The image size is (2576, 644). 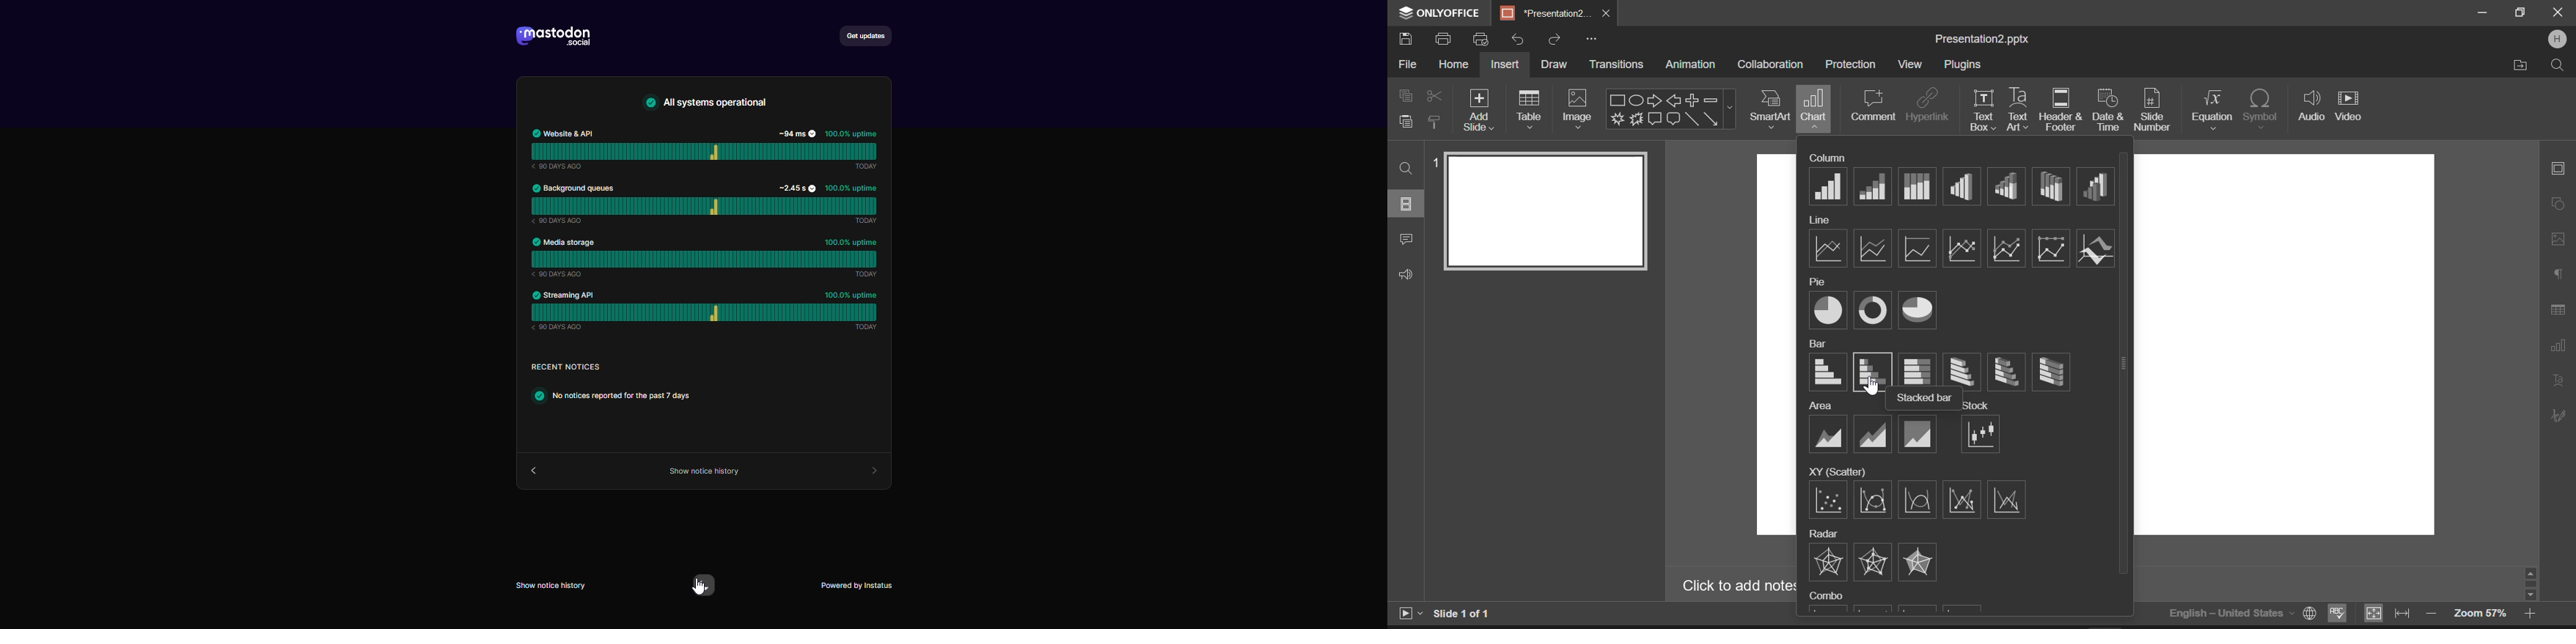 I want to click on Presentation2.pptx, so click(x=1987, y=39).